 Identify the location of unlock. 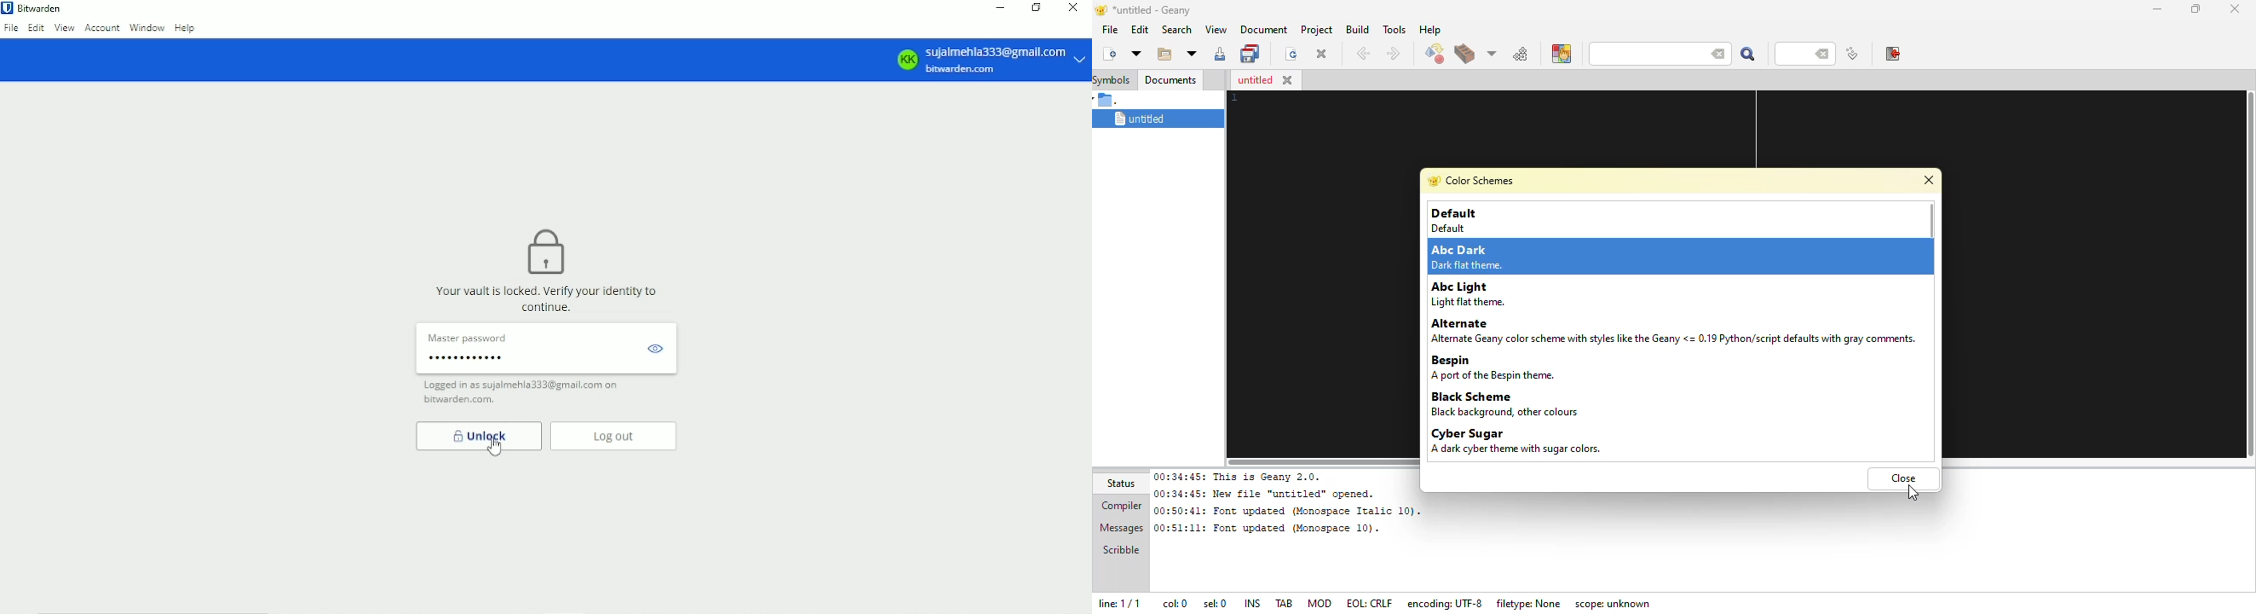
(478, 436).